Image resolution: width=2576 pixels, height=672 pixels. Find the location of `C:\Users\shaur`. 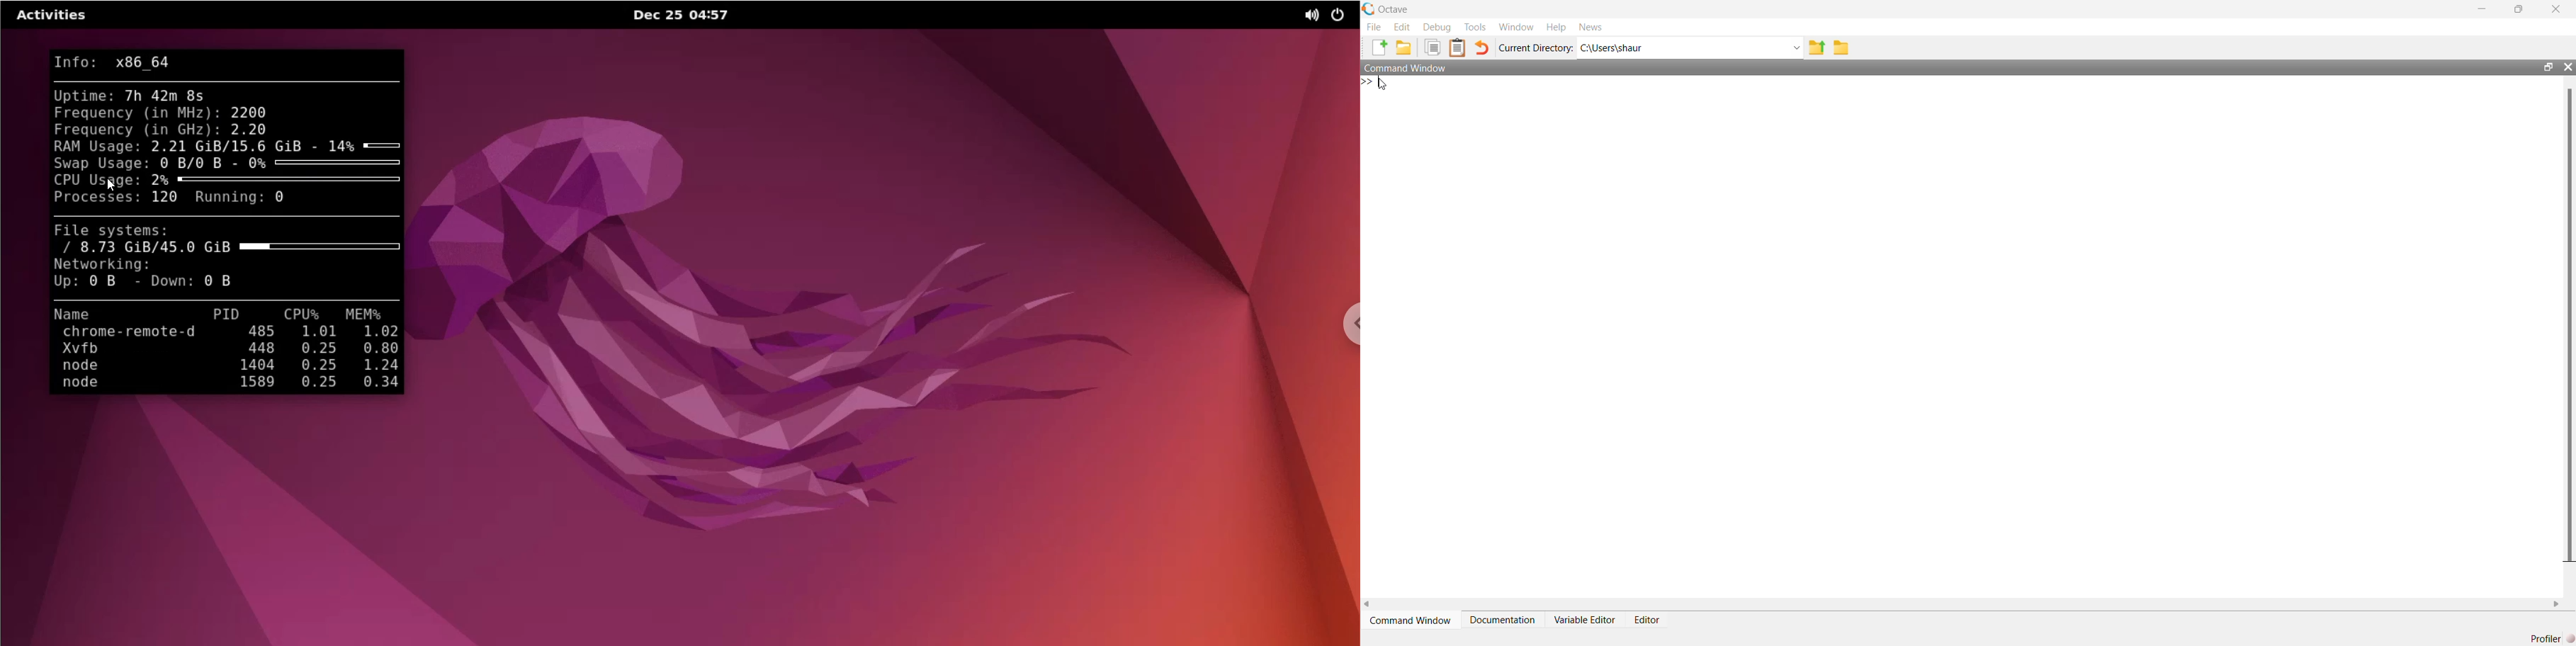

C:\Users\shaur is located at coordinates (1612, 48).